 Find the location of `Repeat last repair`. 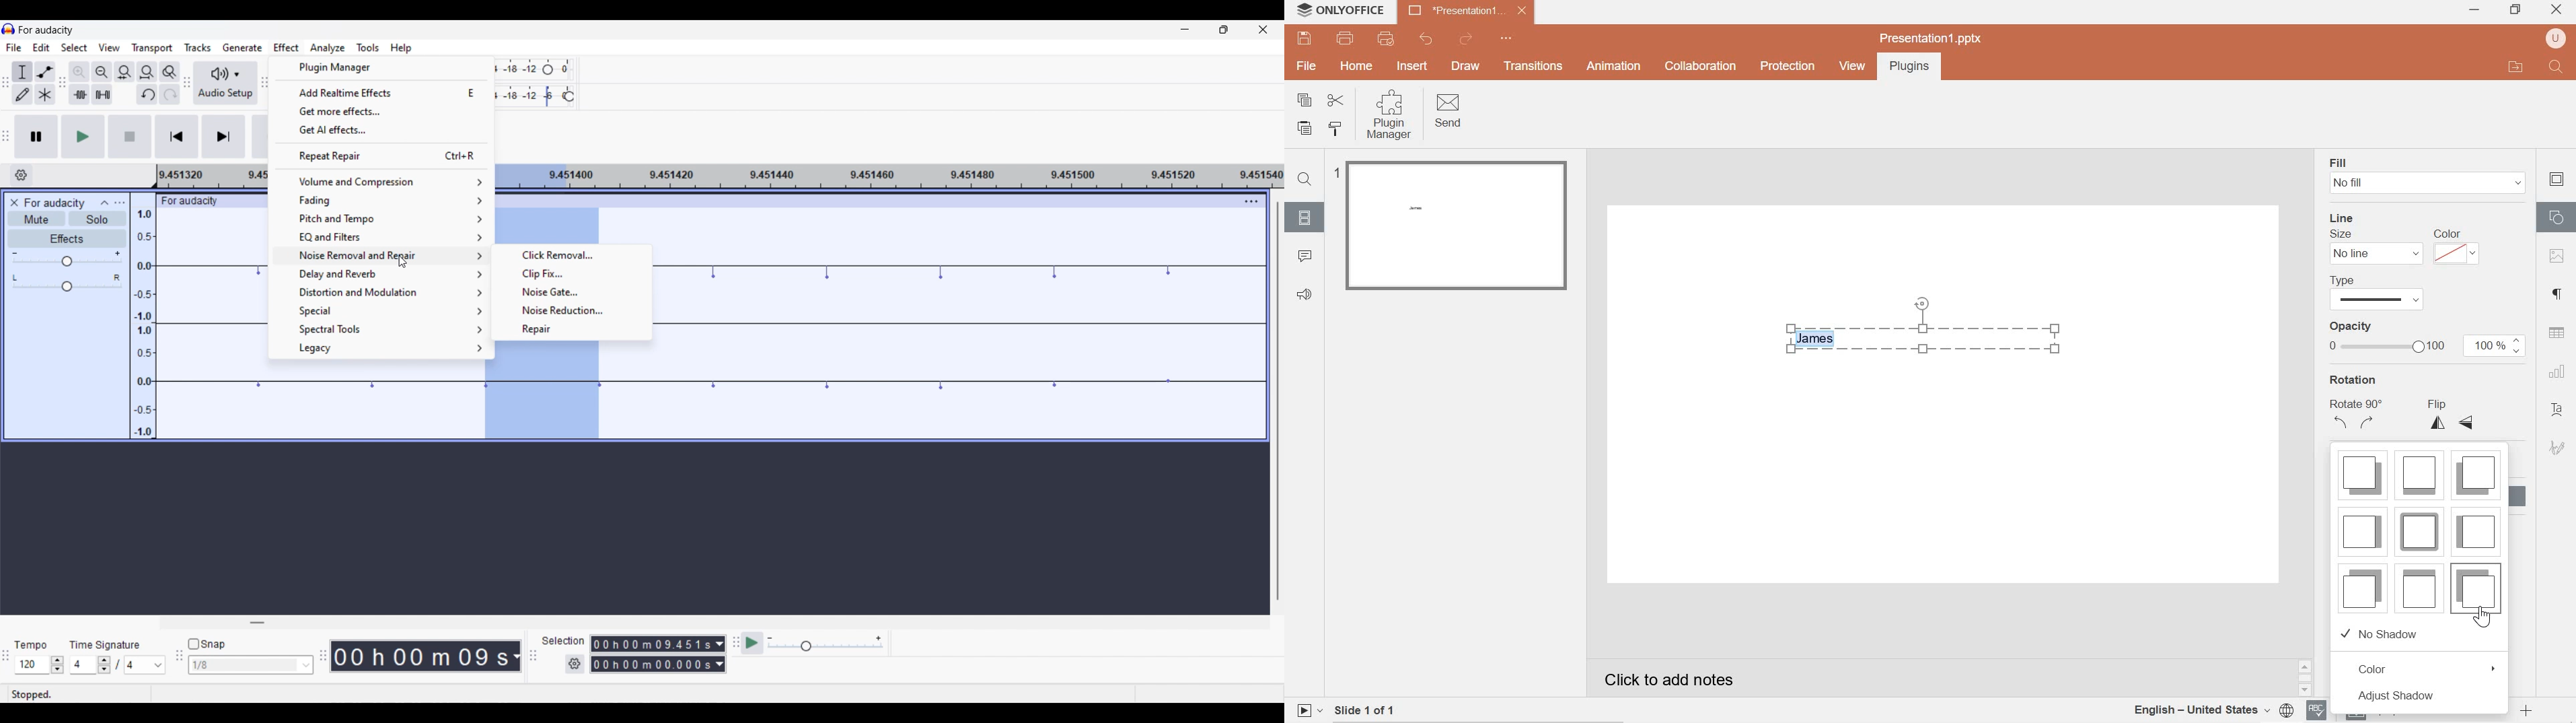

Repeat last repair is located at coordinates (382, 155).